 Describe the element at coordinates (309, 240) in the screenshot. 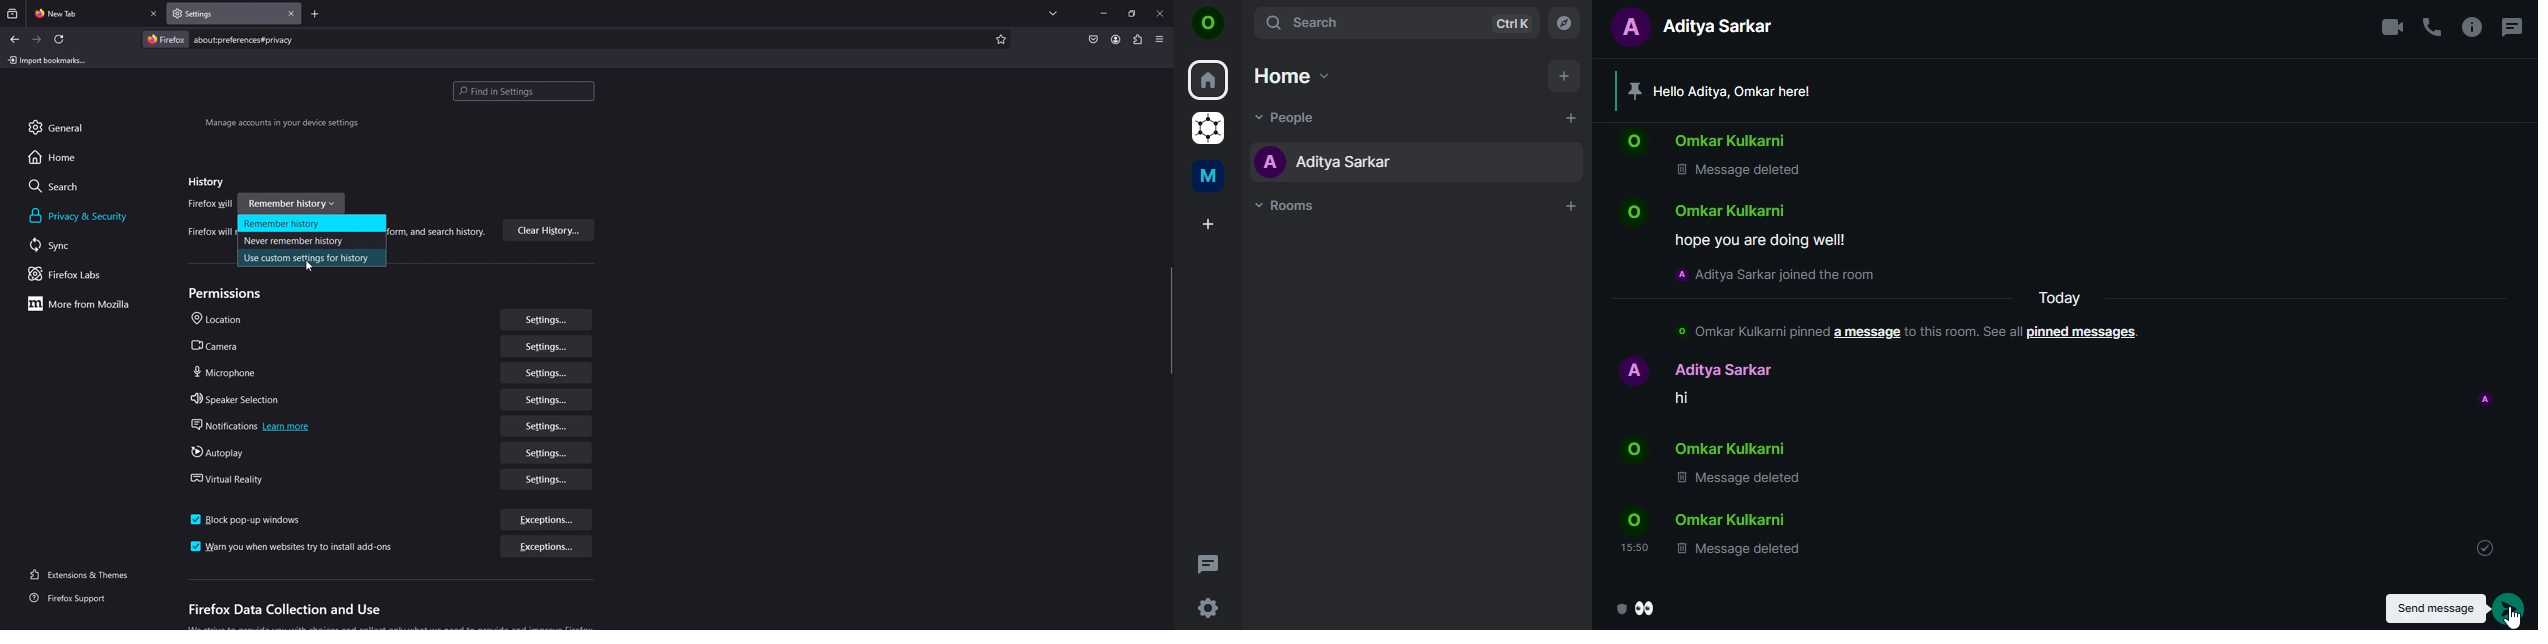

I see `never remember history` at that location.